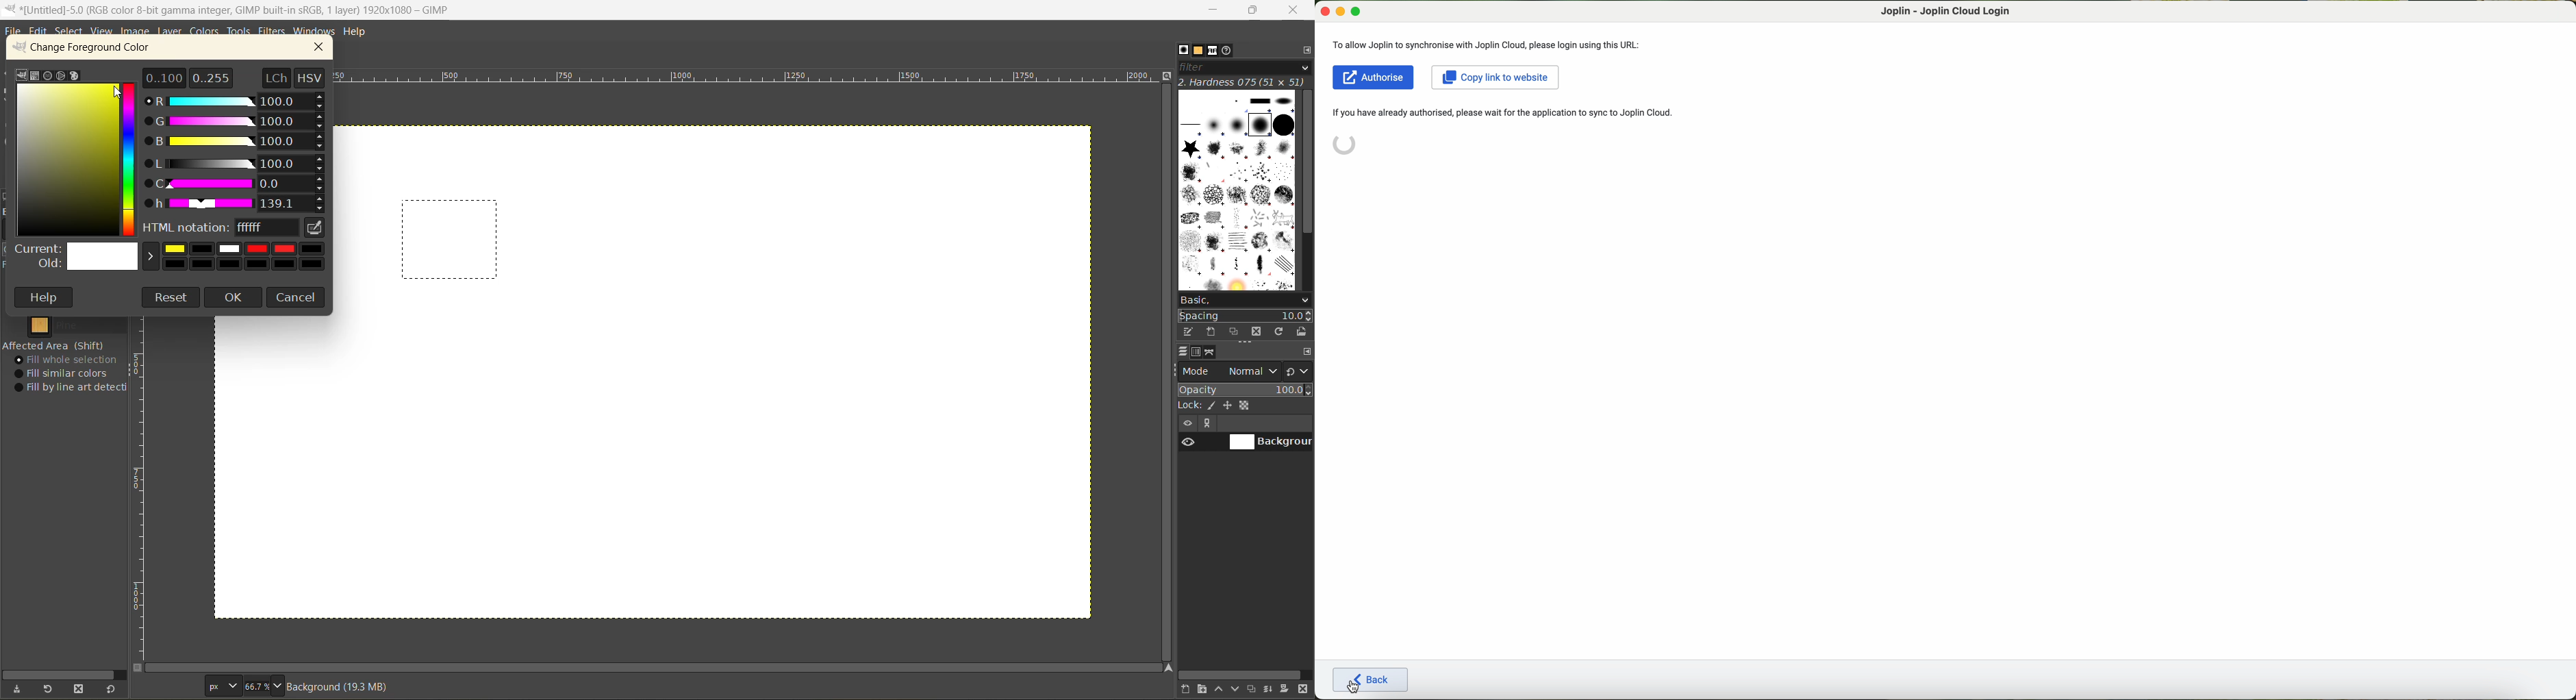 The image size is (2576, 700). What do you see at coordinates (1510, 112) in the screenshot?
I see `If you have already authorised, please wait for the application to sync to Joplin Cloud.` at bounding box center [1510, 112].